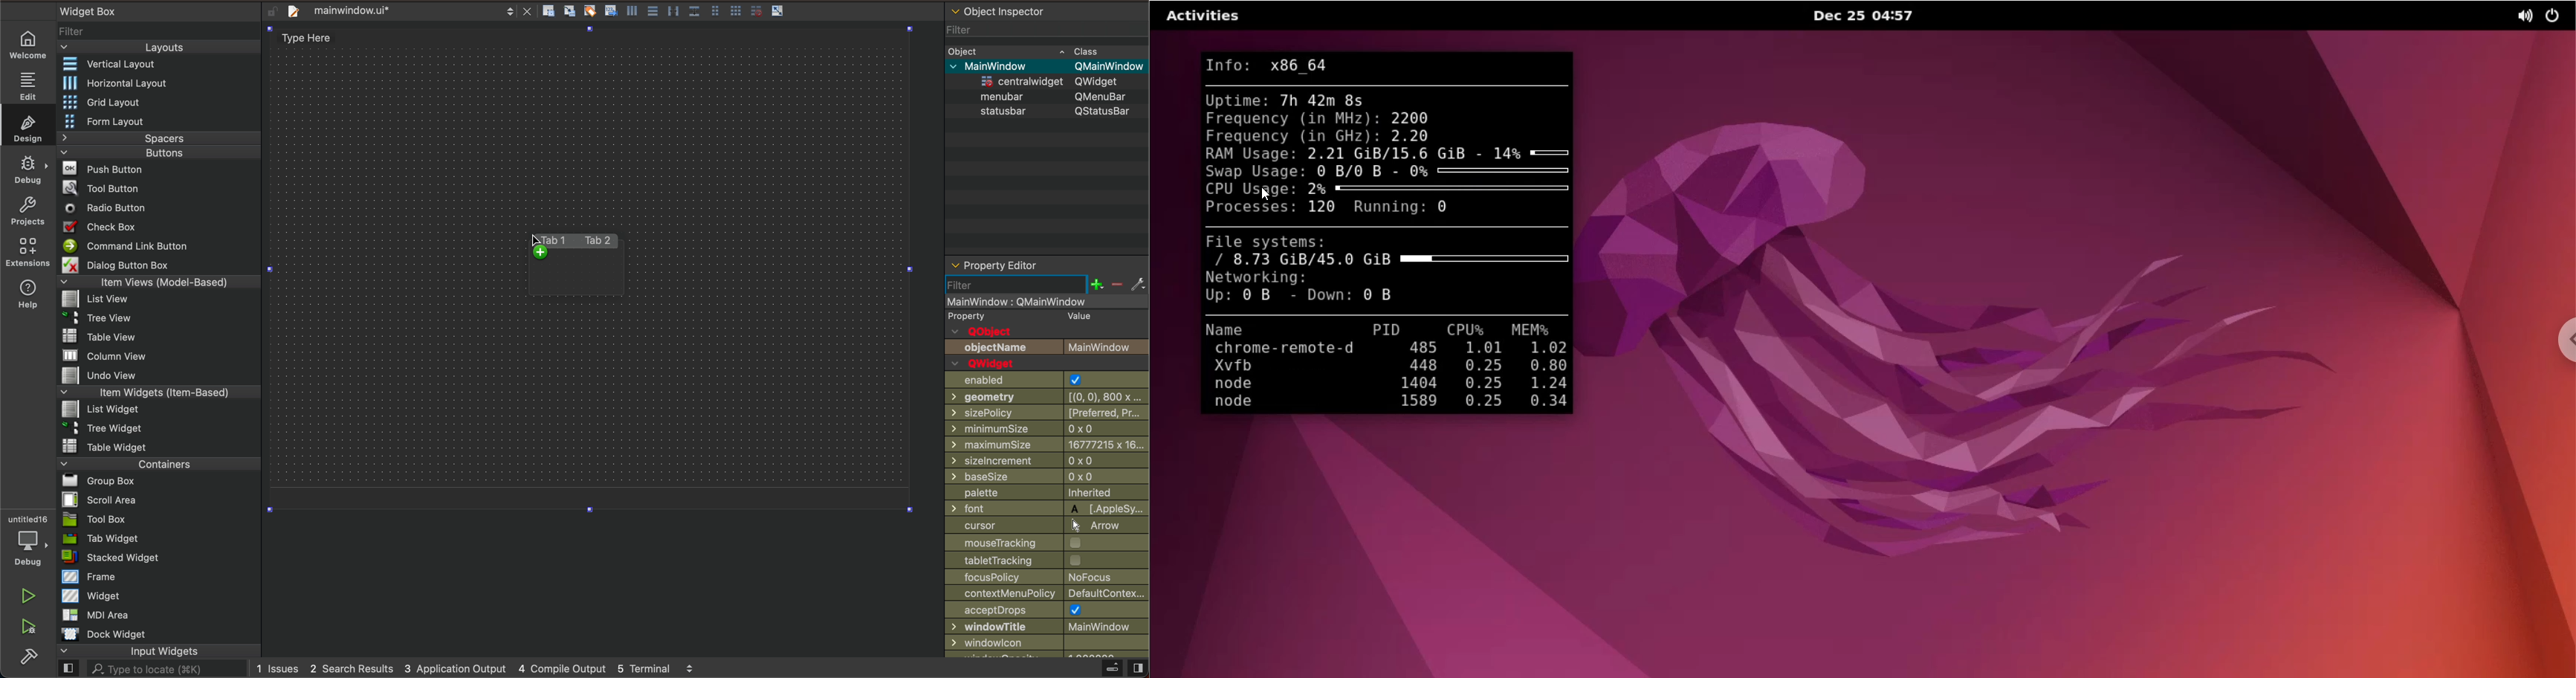  I want to click on Filter, so click(75, 30).